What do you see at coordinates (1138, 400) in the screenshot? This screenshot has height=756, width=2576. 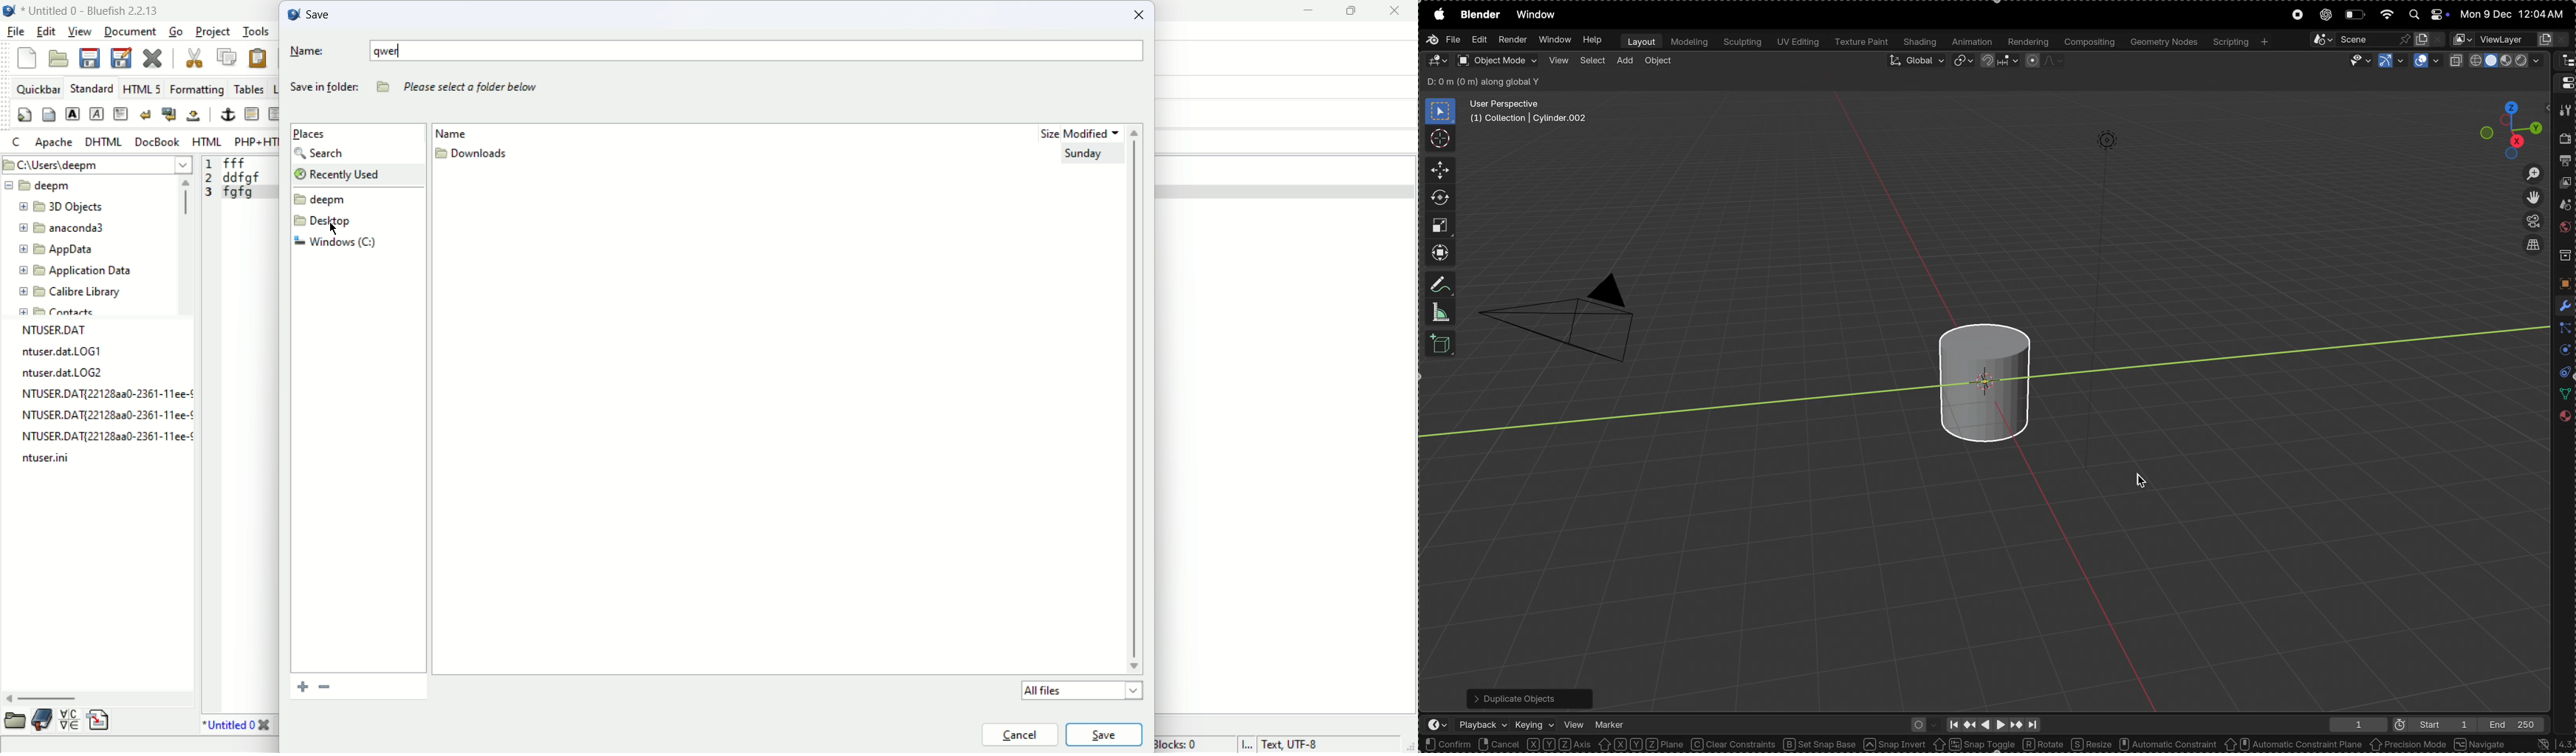 I see `vertical scroll bar` at bounding box center [1138, 400].